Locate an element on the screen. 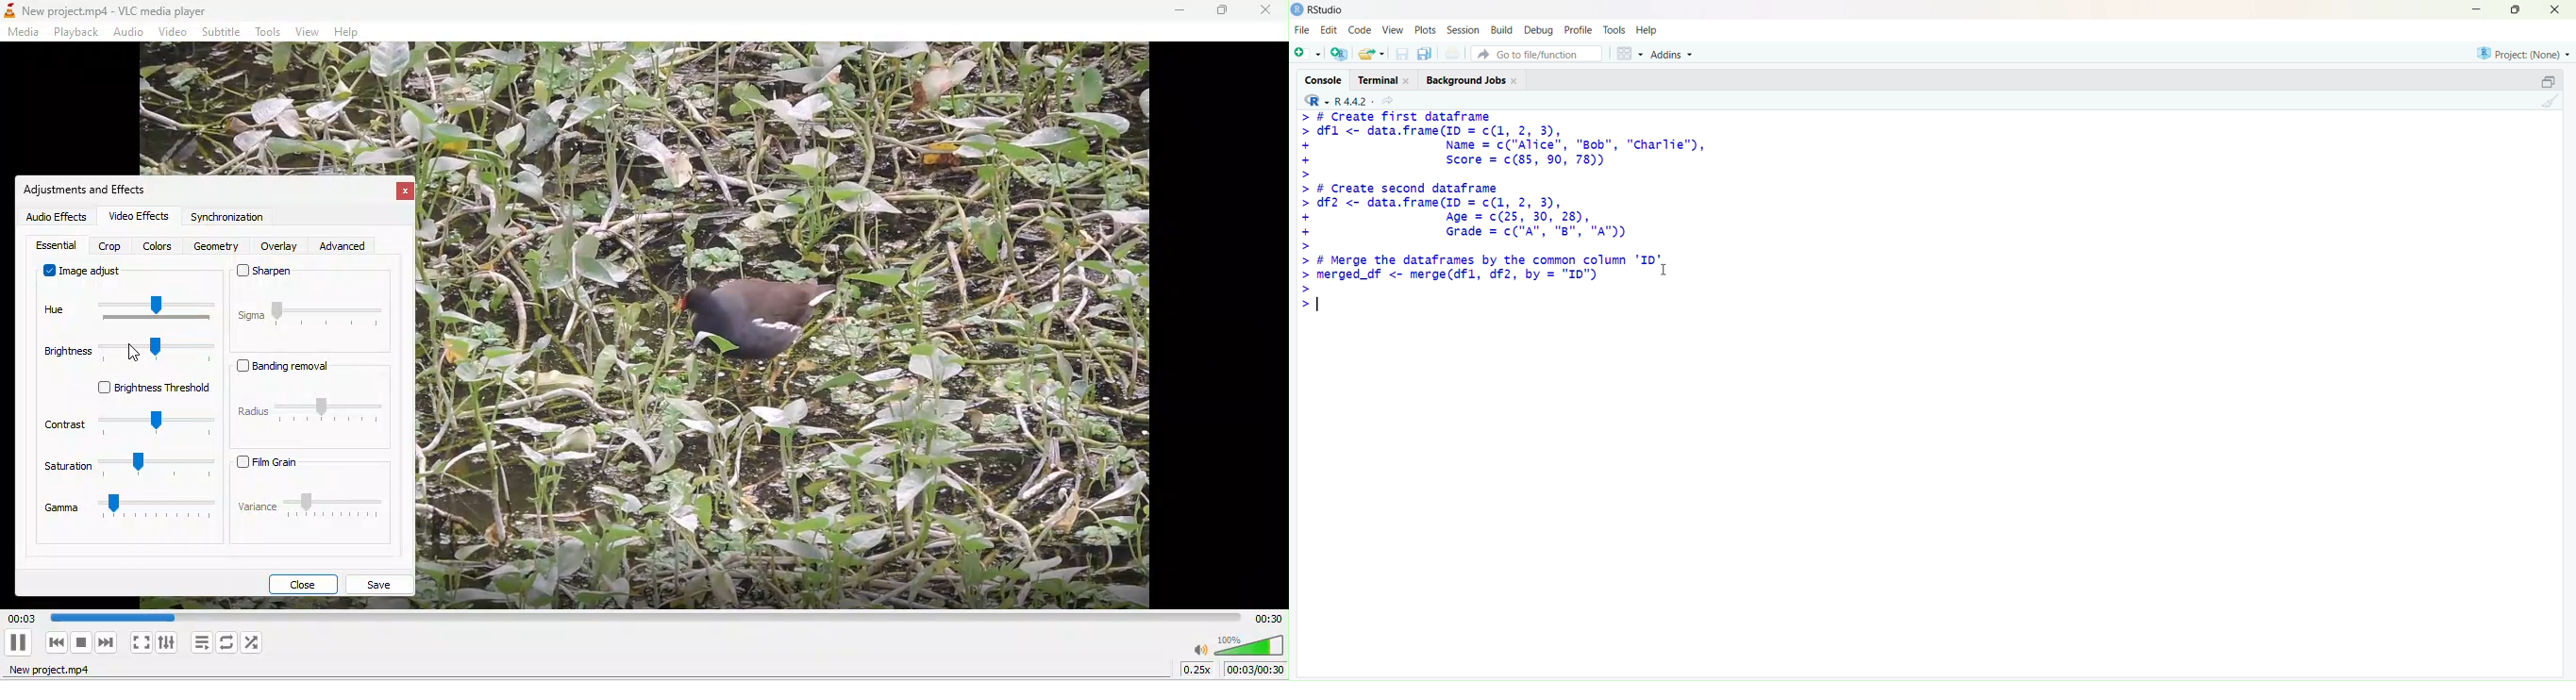 This screenshot has width=2576, height=700. create a project is located at coordinates (1340, 53).